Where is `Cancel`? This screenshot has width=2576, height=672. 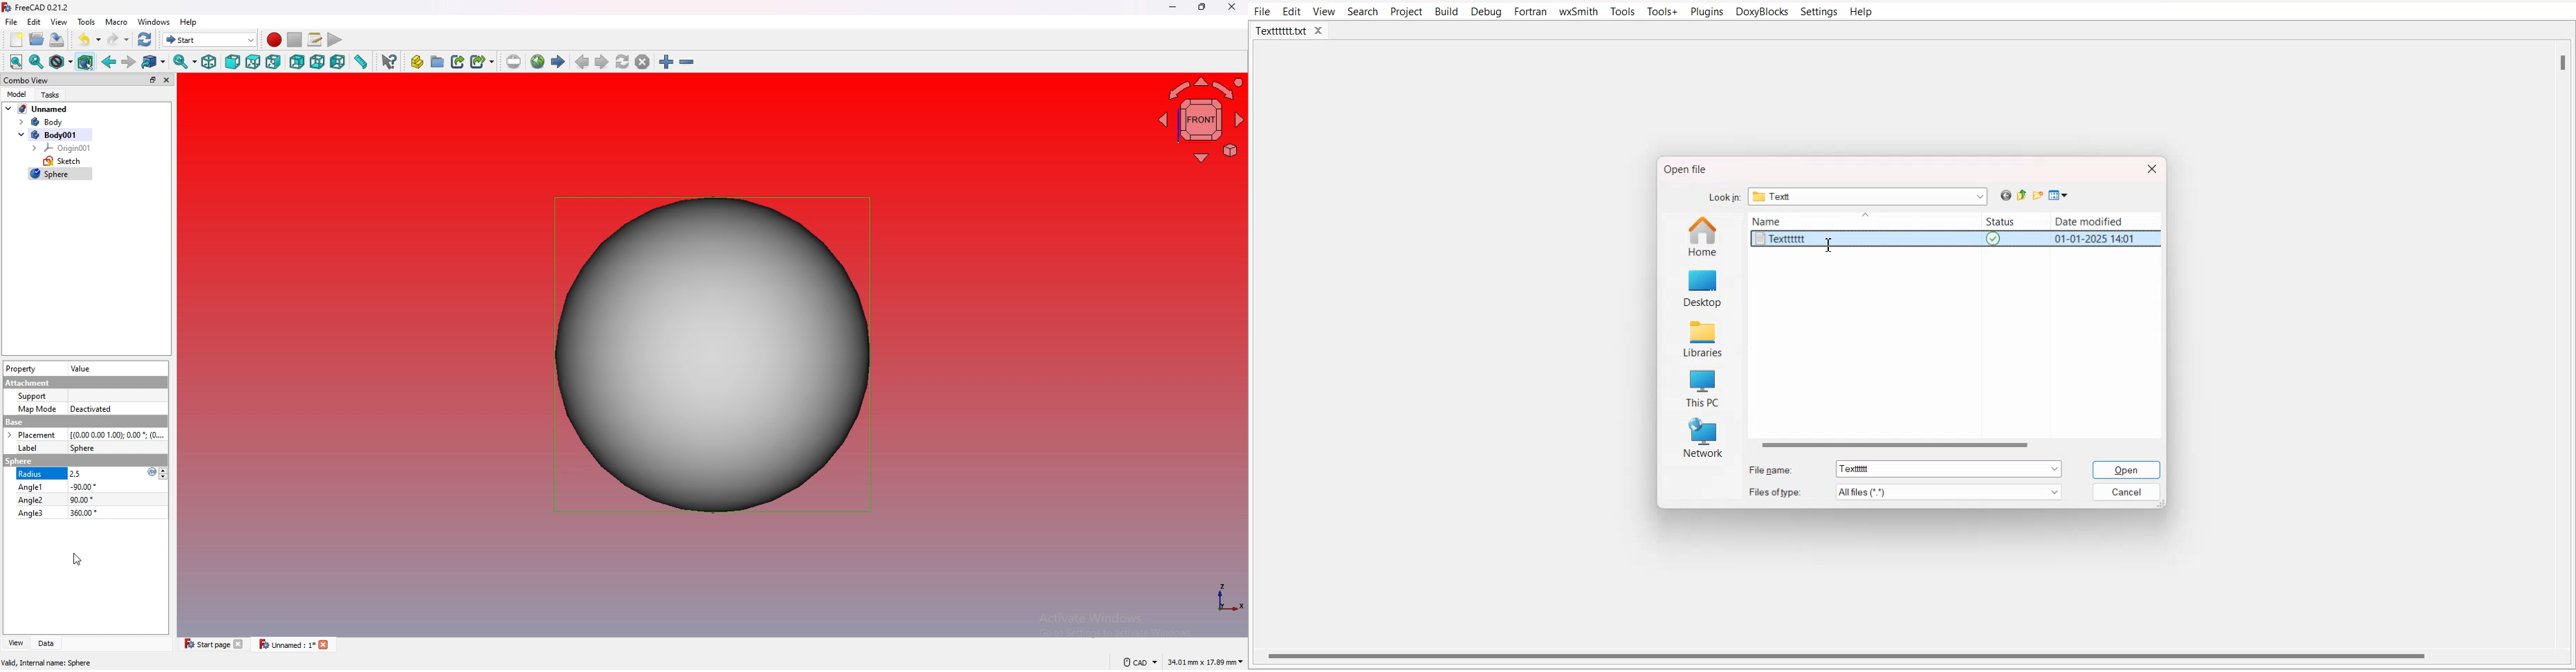 Cancel is located at coordinates (2128, 491).